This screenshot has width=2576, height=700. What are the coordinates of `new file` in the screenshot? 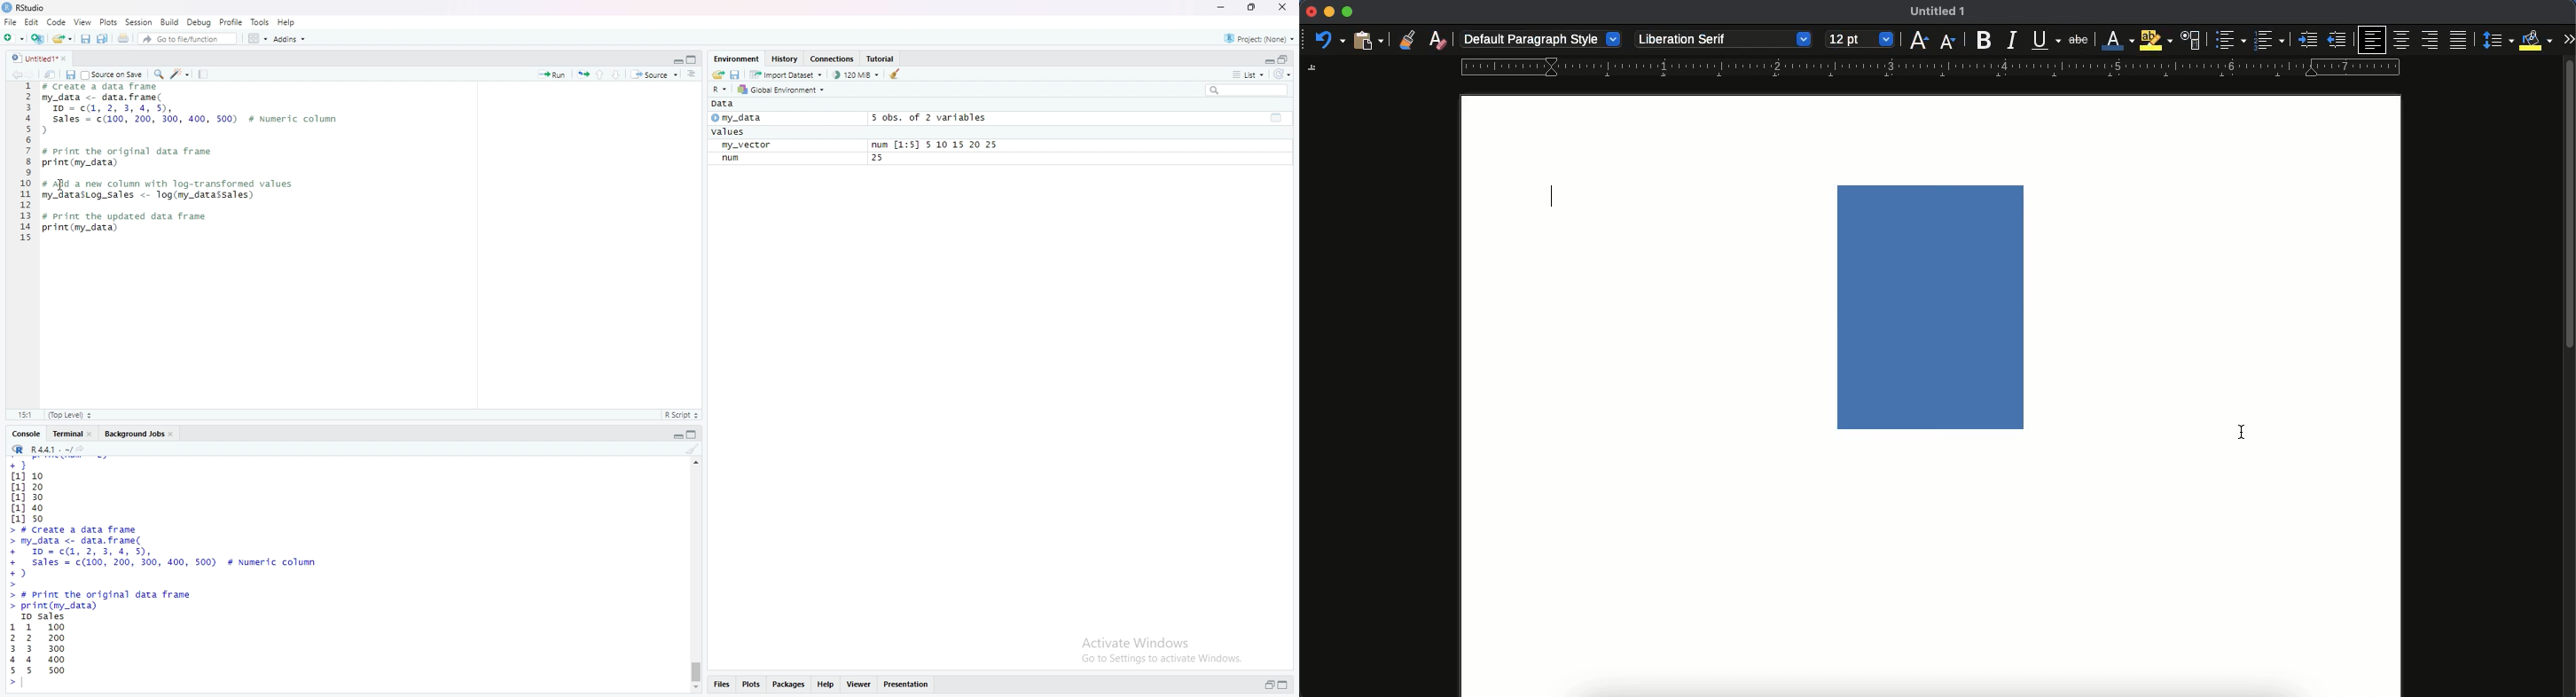 It's located at (13, 37).